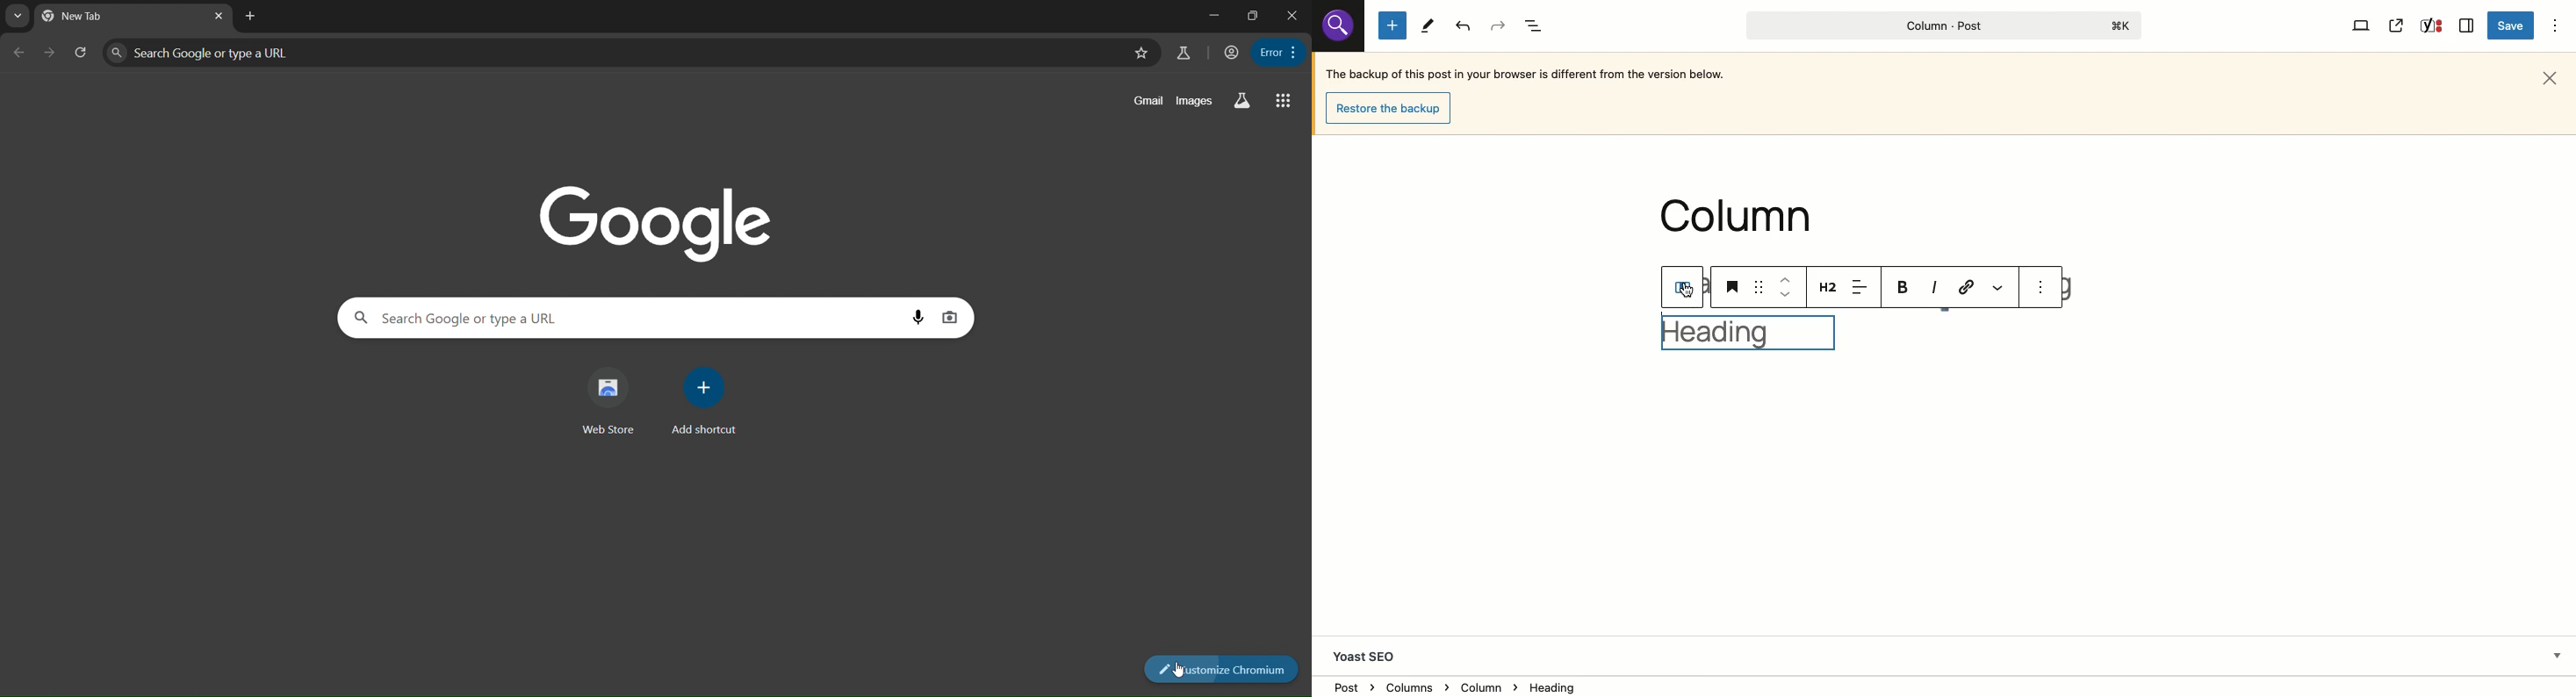  I want to click on search labs, so click(1244, 100).